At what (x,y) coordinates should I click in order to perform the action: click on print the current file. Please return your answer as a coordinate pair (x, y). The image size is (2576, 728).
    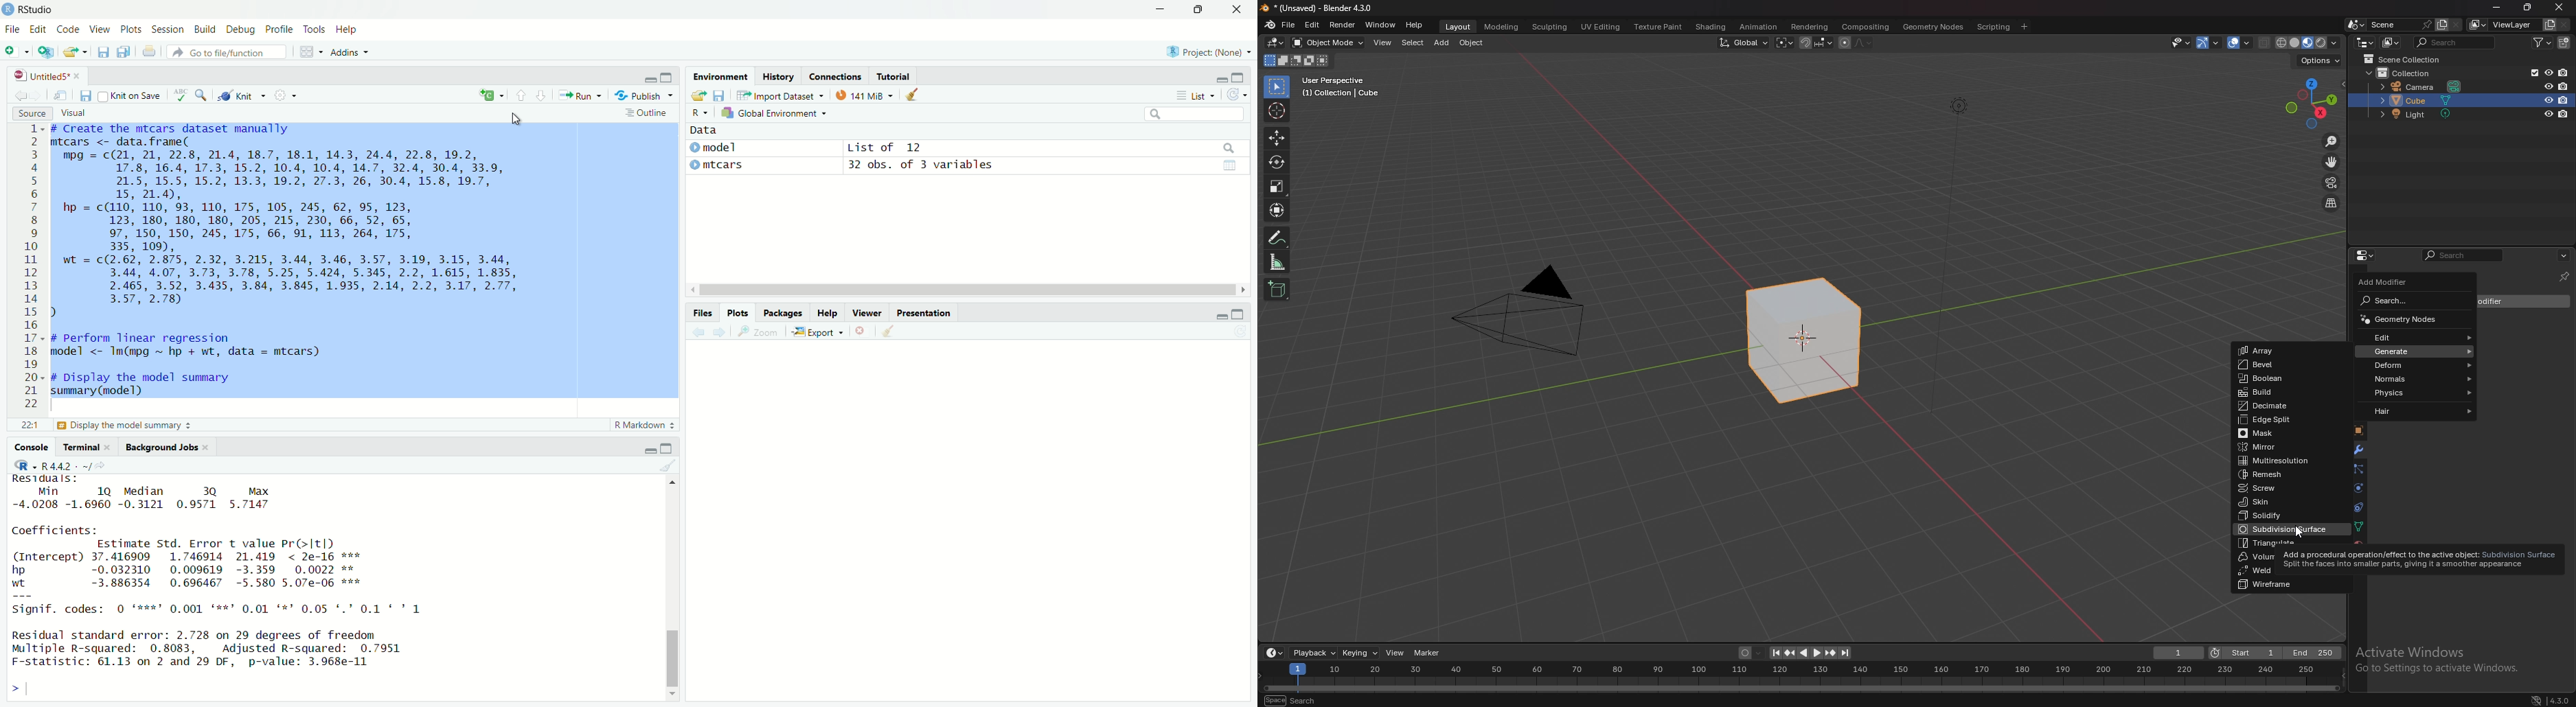
    Looking at the image, I should click on (150, 52).